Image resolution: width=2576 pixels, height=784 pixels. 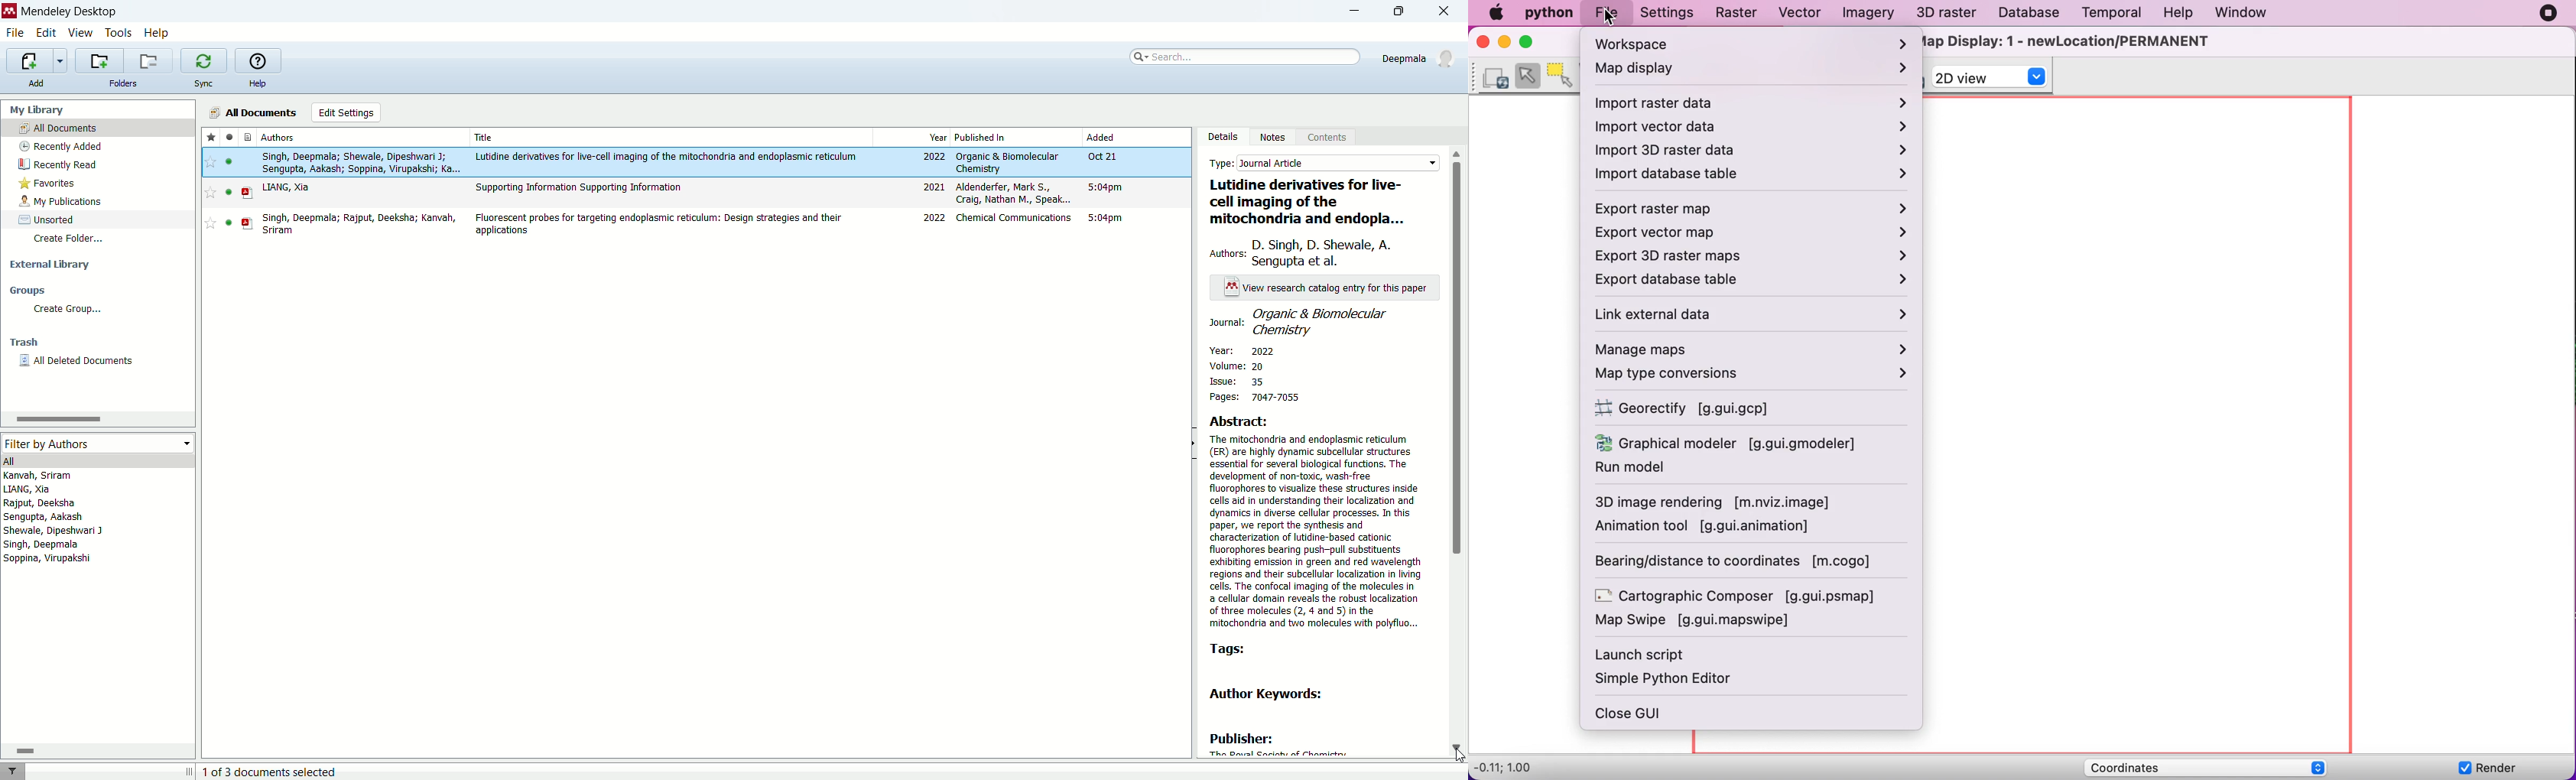 What do you see at coordinates (98, 127) in the screenshot?
I see `all documents` at bounding box center [98, 127].